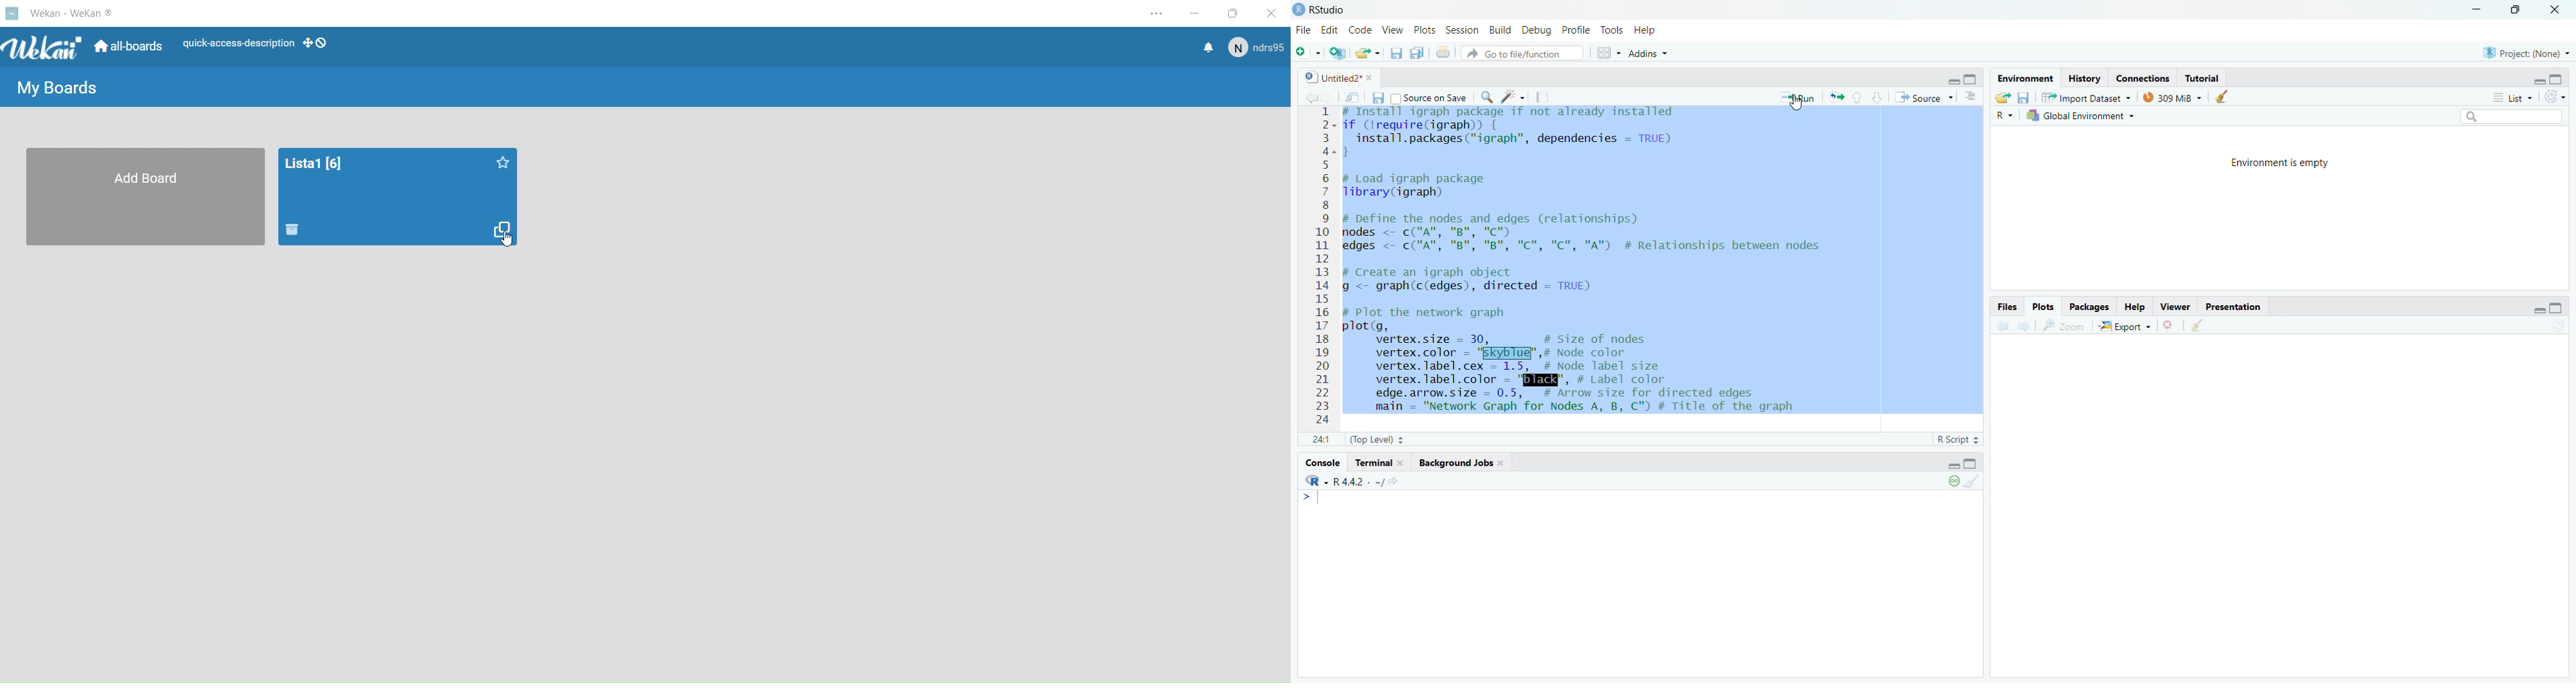 This screenshot has height=700, width=2576. What do you see at coordinates (1515, 97) in the screenshot?
I see `spark` at bounding box center [1515, 97].